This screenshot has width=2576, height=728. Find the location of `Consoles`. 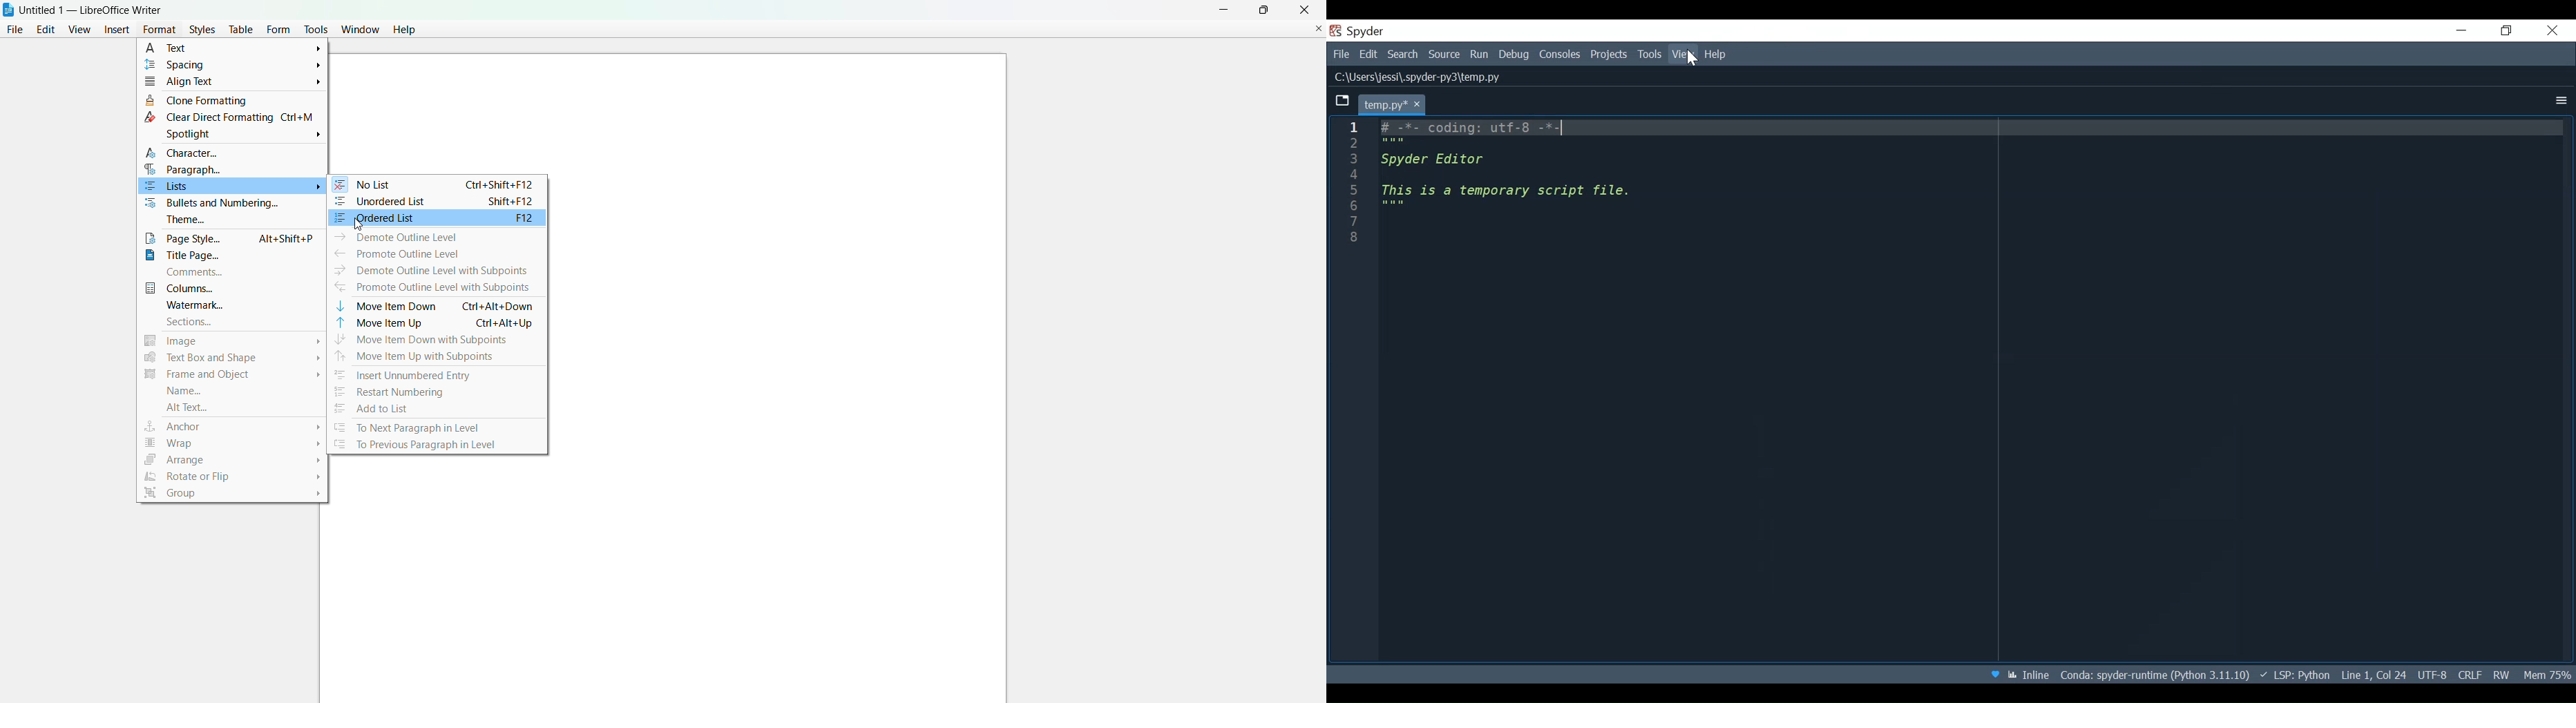

Consoles is located at coordinates (1561, 55).